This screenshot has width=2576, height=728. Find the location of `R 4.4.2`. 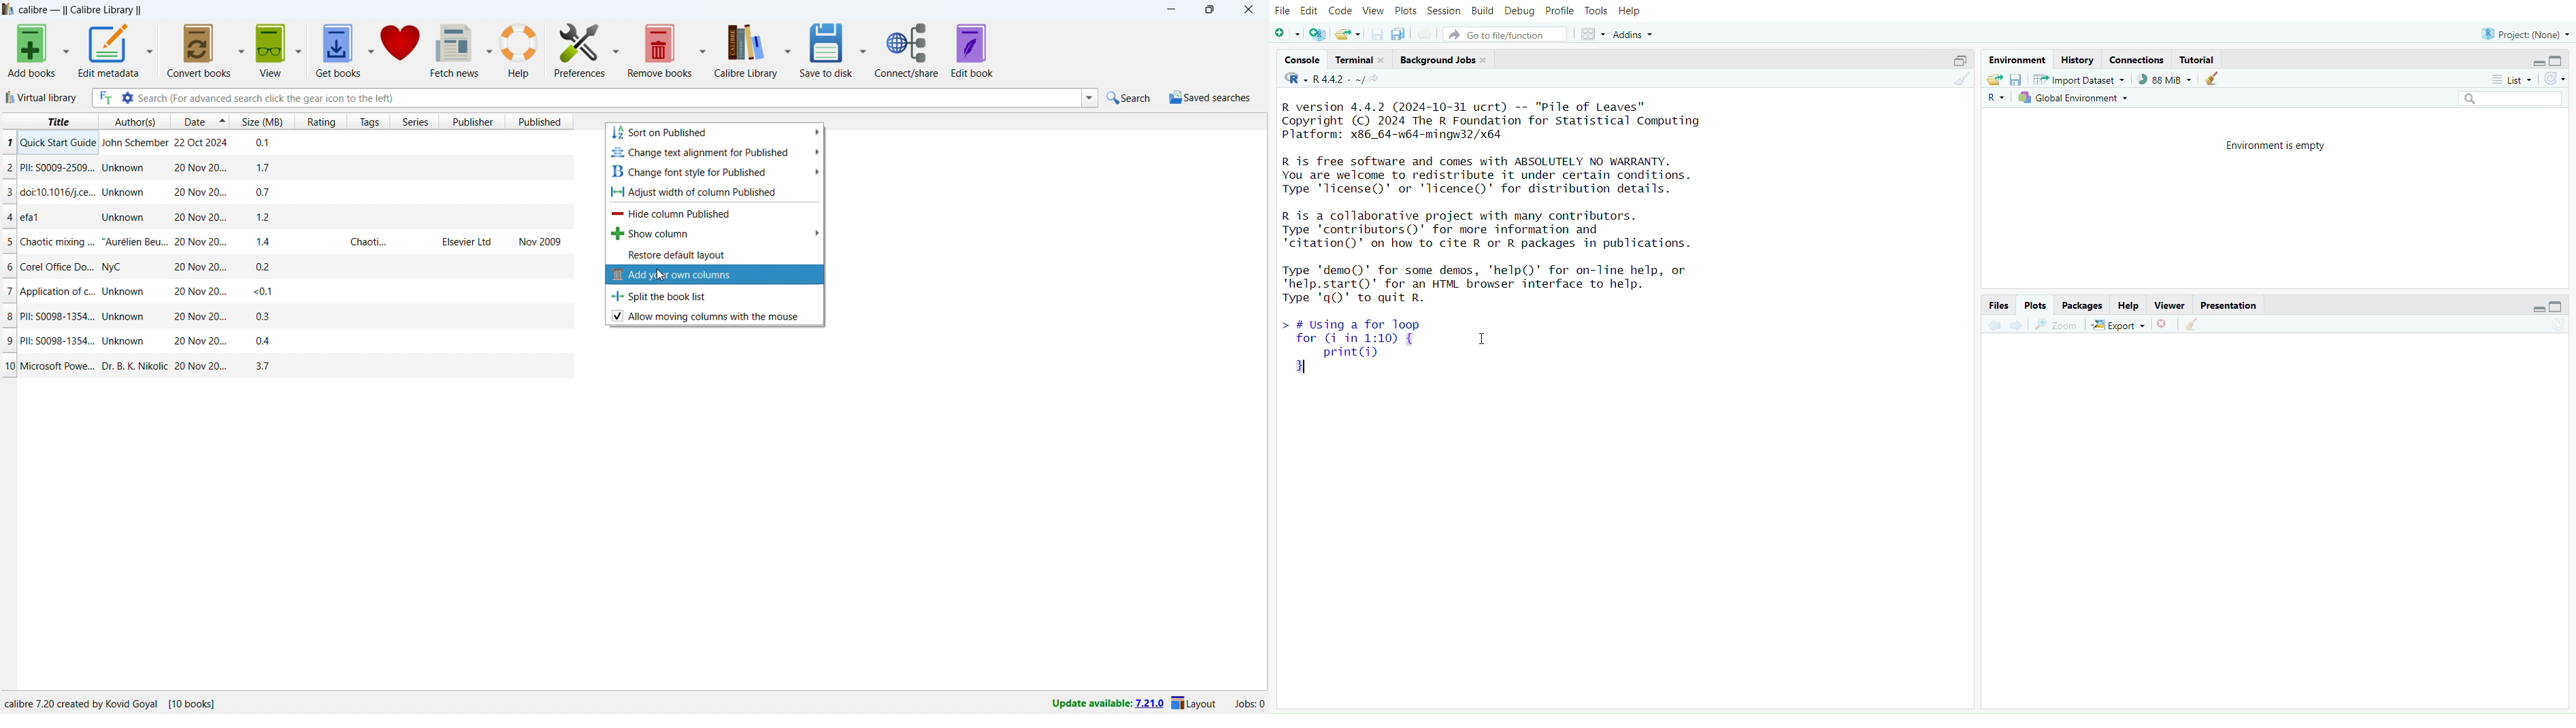

R 4.4.2 is located at coordinates (1325, 79).